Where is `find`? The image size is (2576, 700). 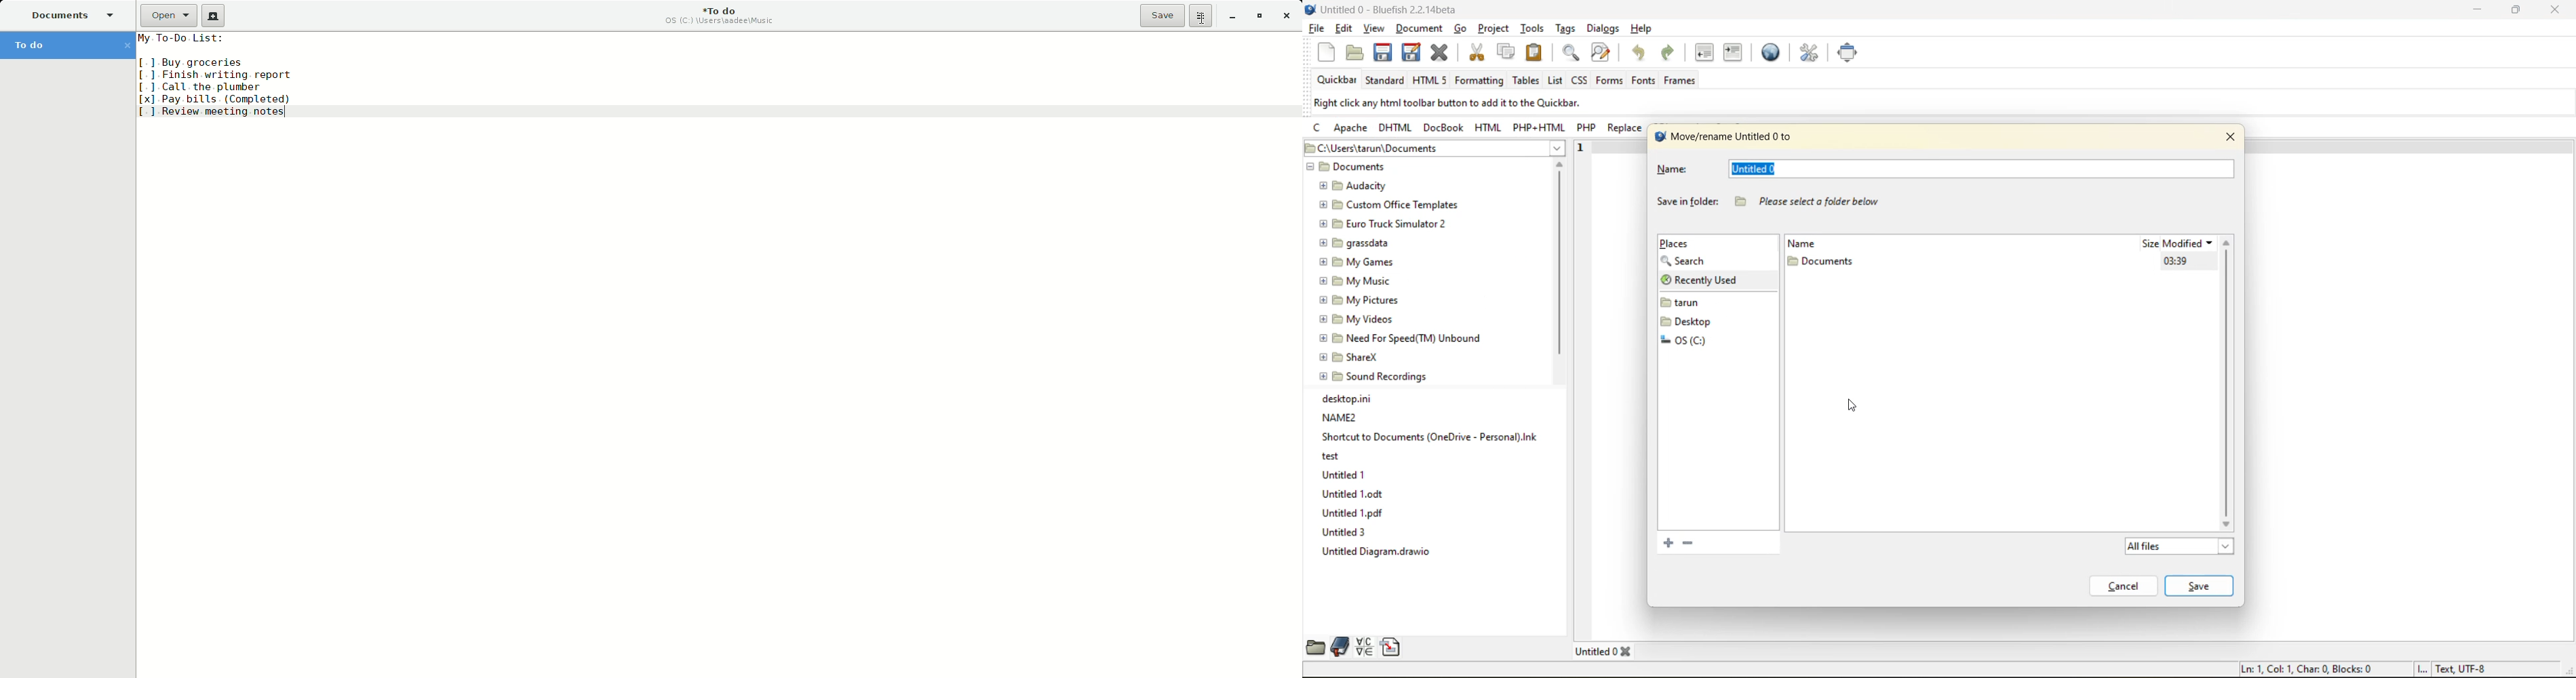
find is located at coordinates (1569, 54).